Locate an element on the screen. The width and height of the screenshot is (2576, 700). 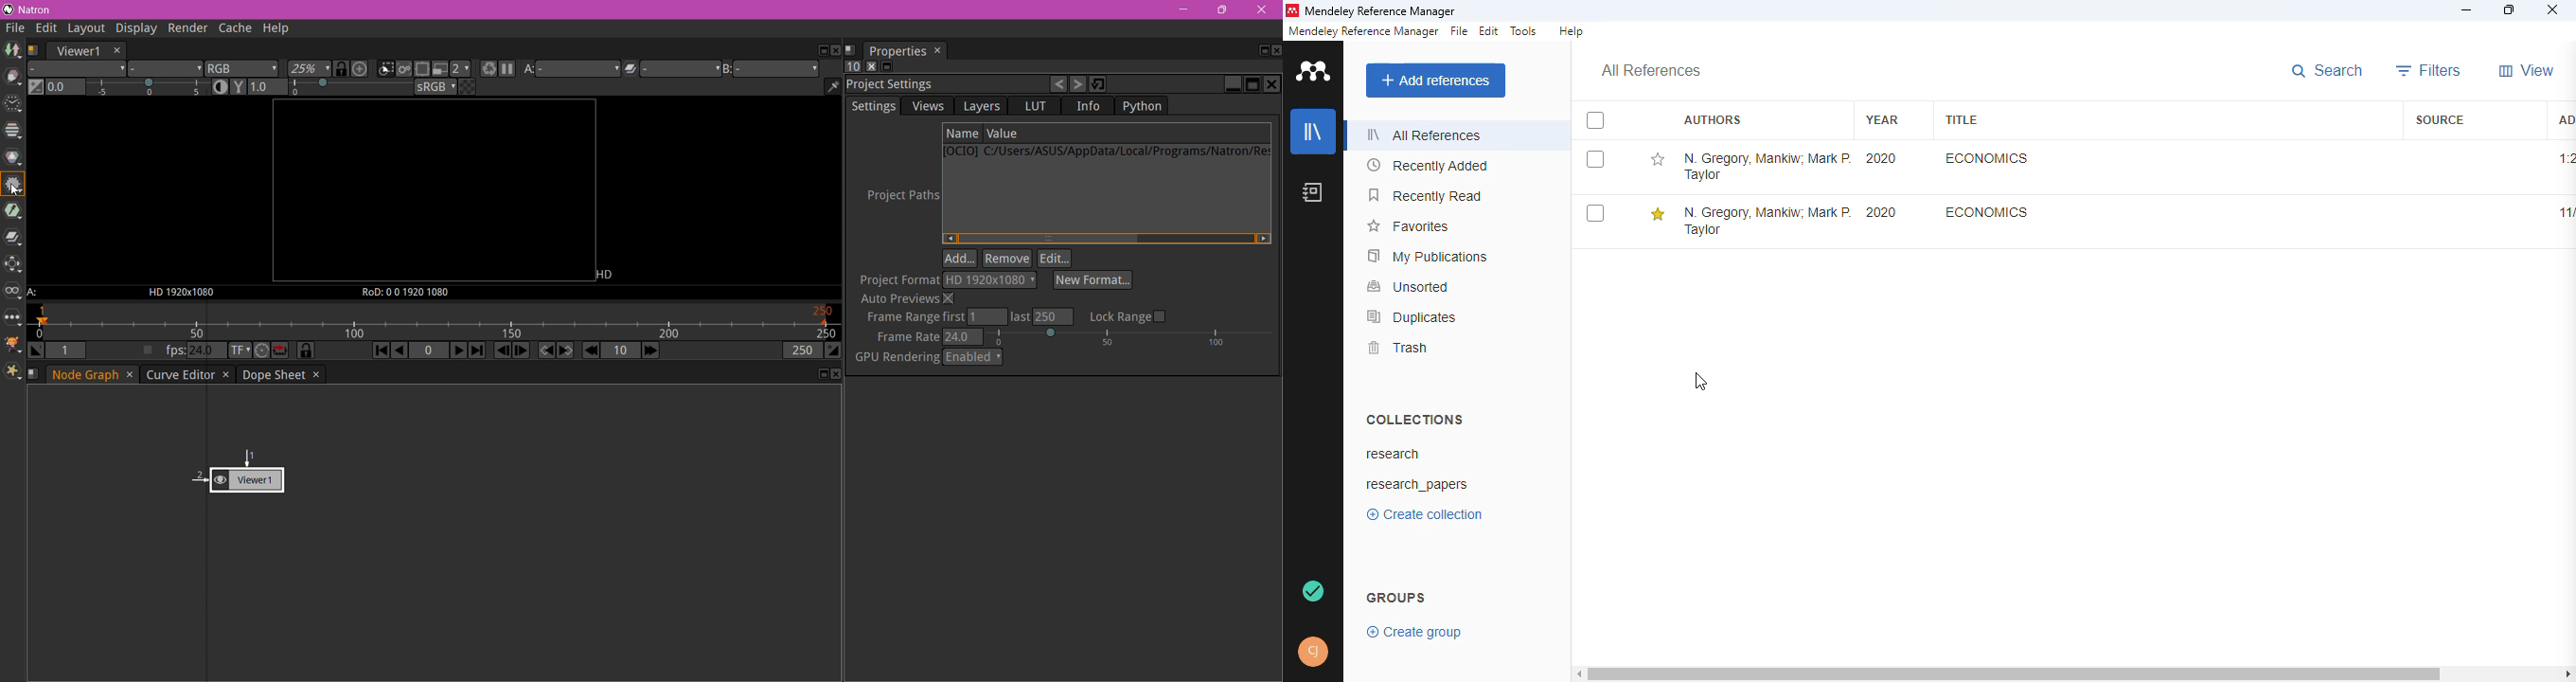
logo is located at coordinates (1292, 10).